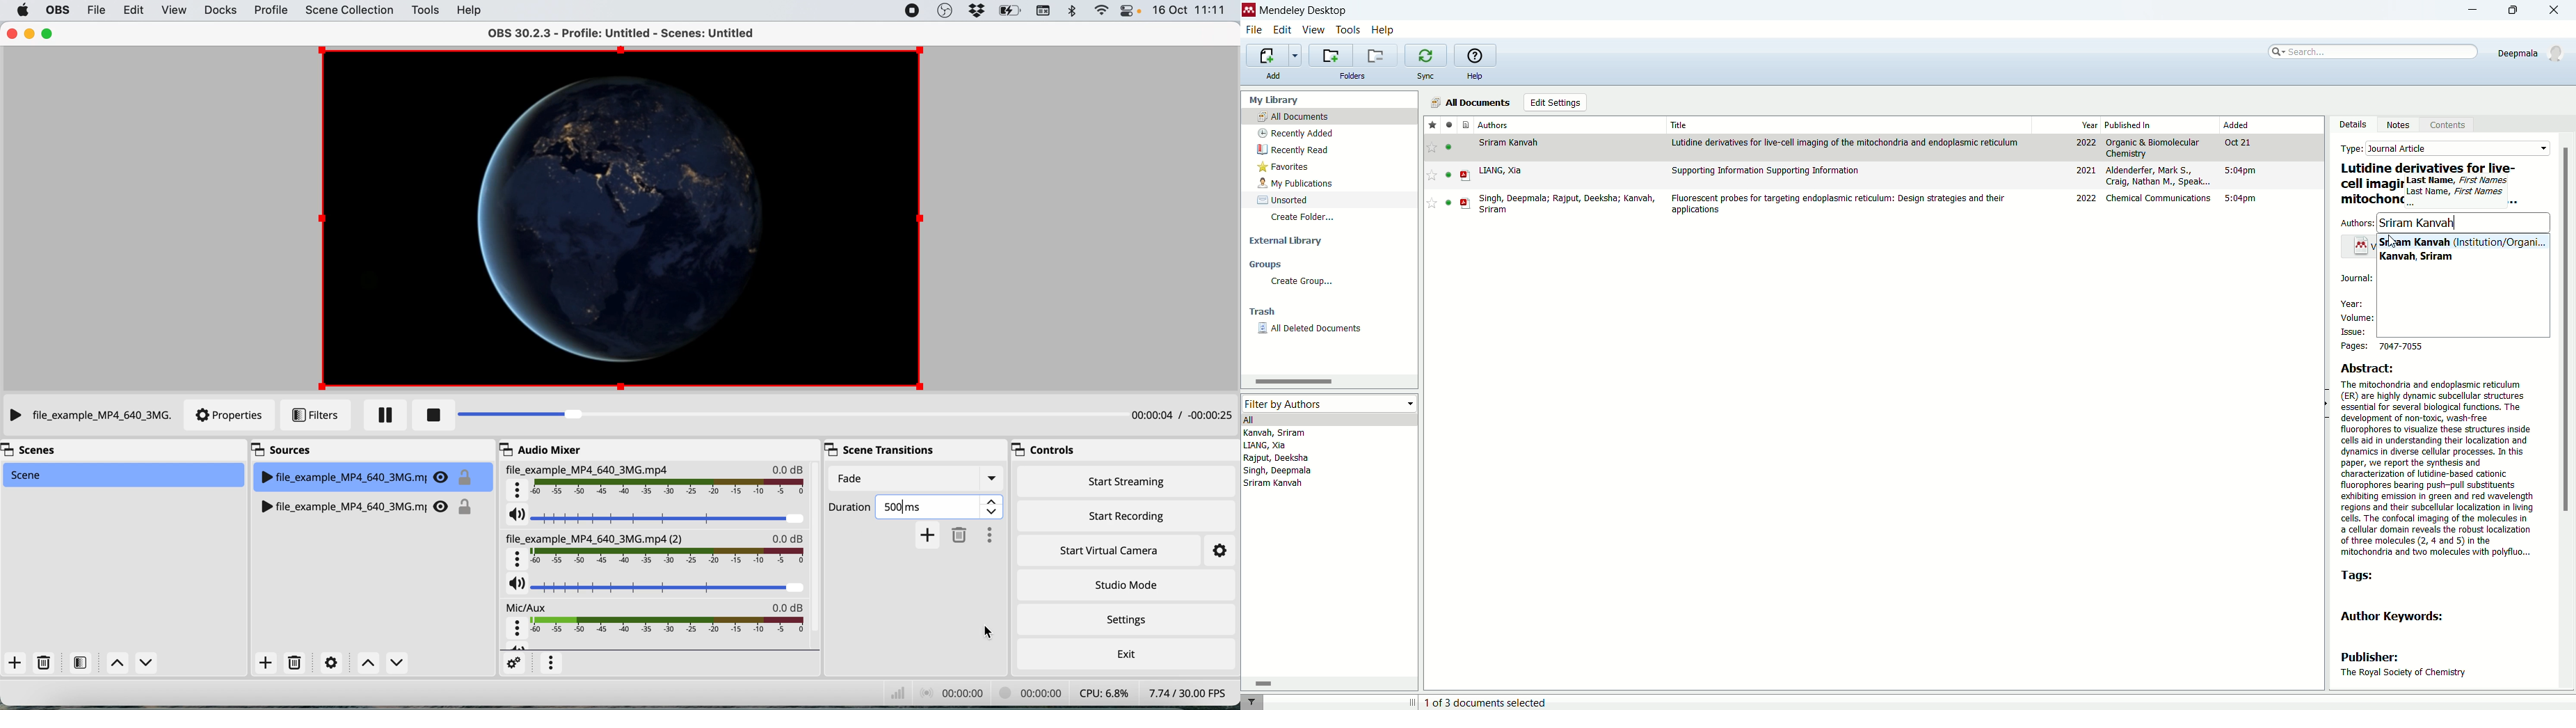 This screenshot has width=2576, height=728. Describe the element at coordinates (1124, 516) in the screenshot. I see `start recording` at that location.